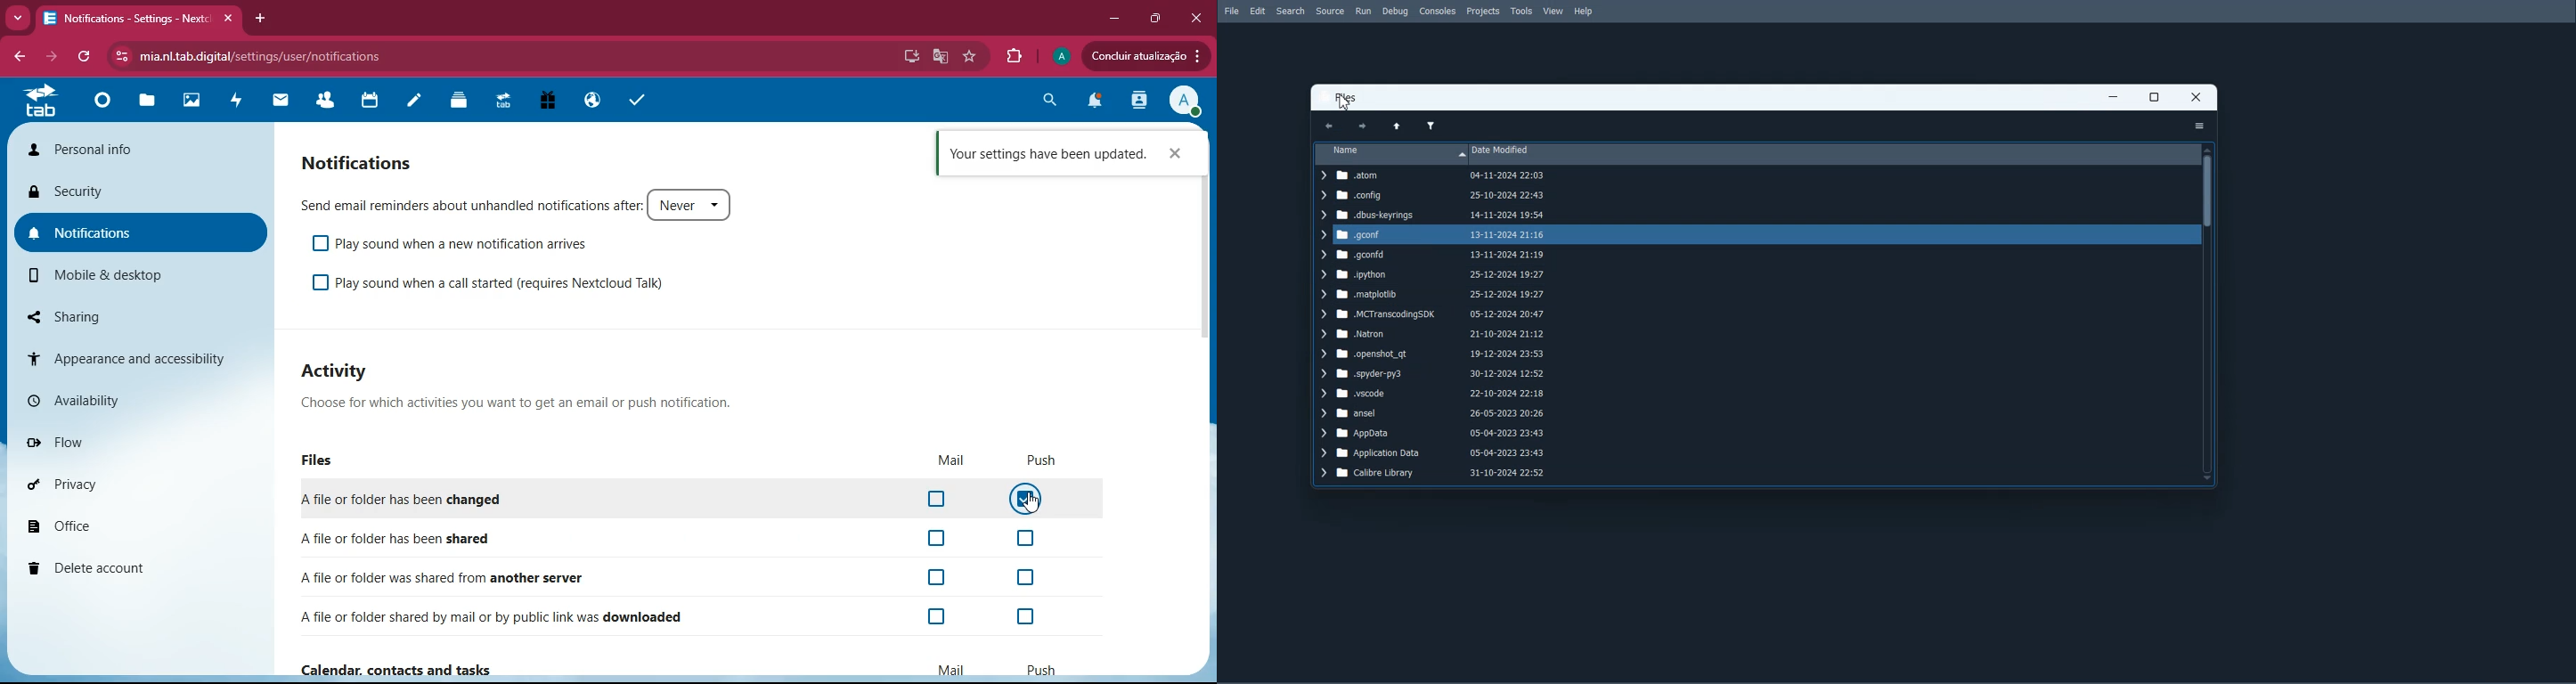 This screenshot has width=2576, height=700. I want to click on changed, so click(432, 498).